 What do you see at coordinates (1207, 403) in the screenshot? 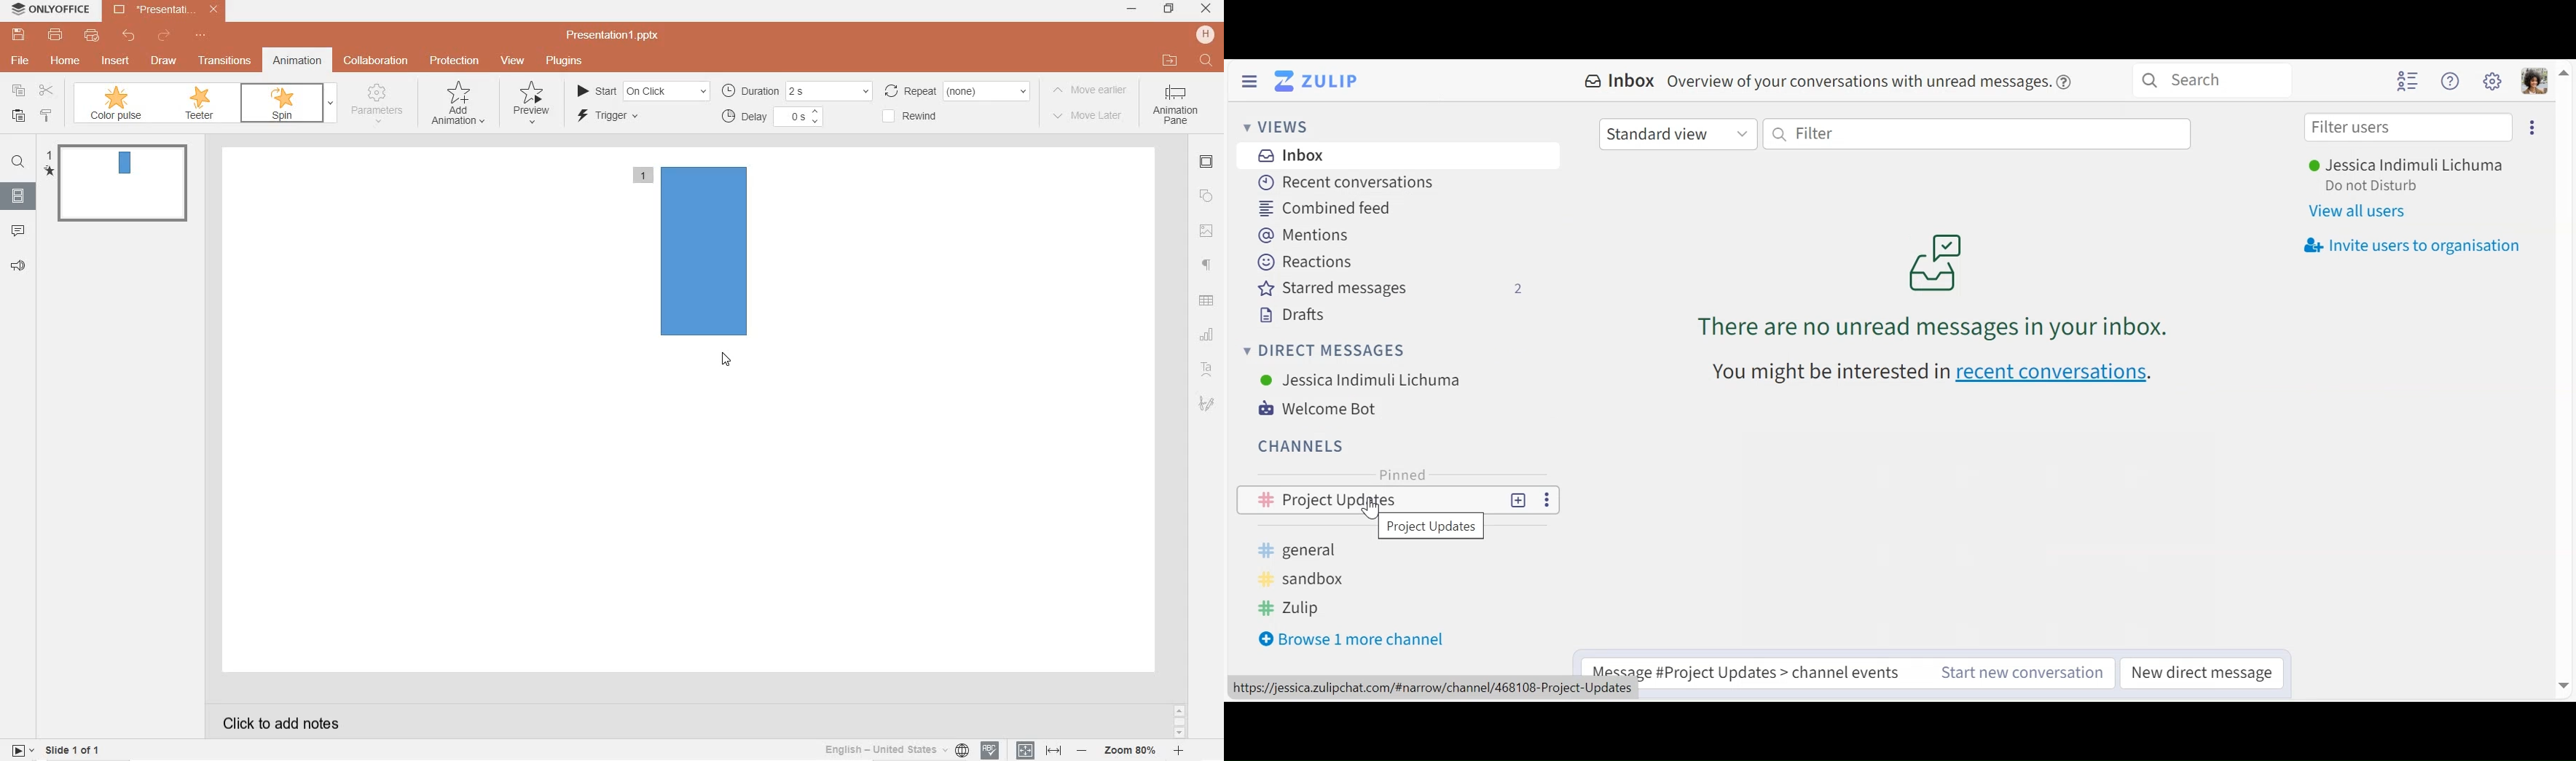
I see `signature` at bounding box center [1207, 403].